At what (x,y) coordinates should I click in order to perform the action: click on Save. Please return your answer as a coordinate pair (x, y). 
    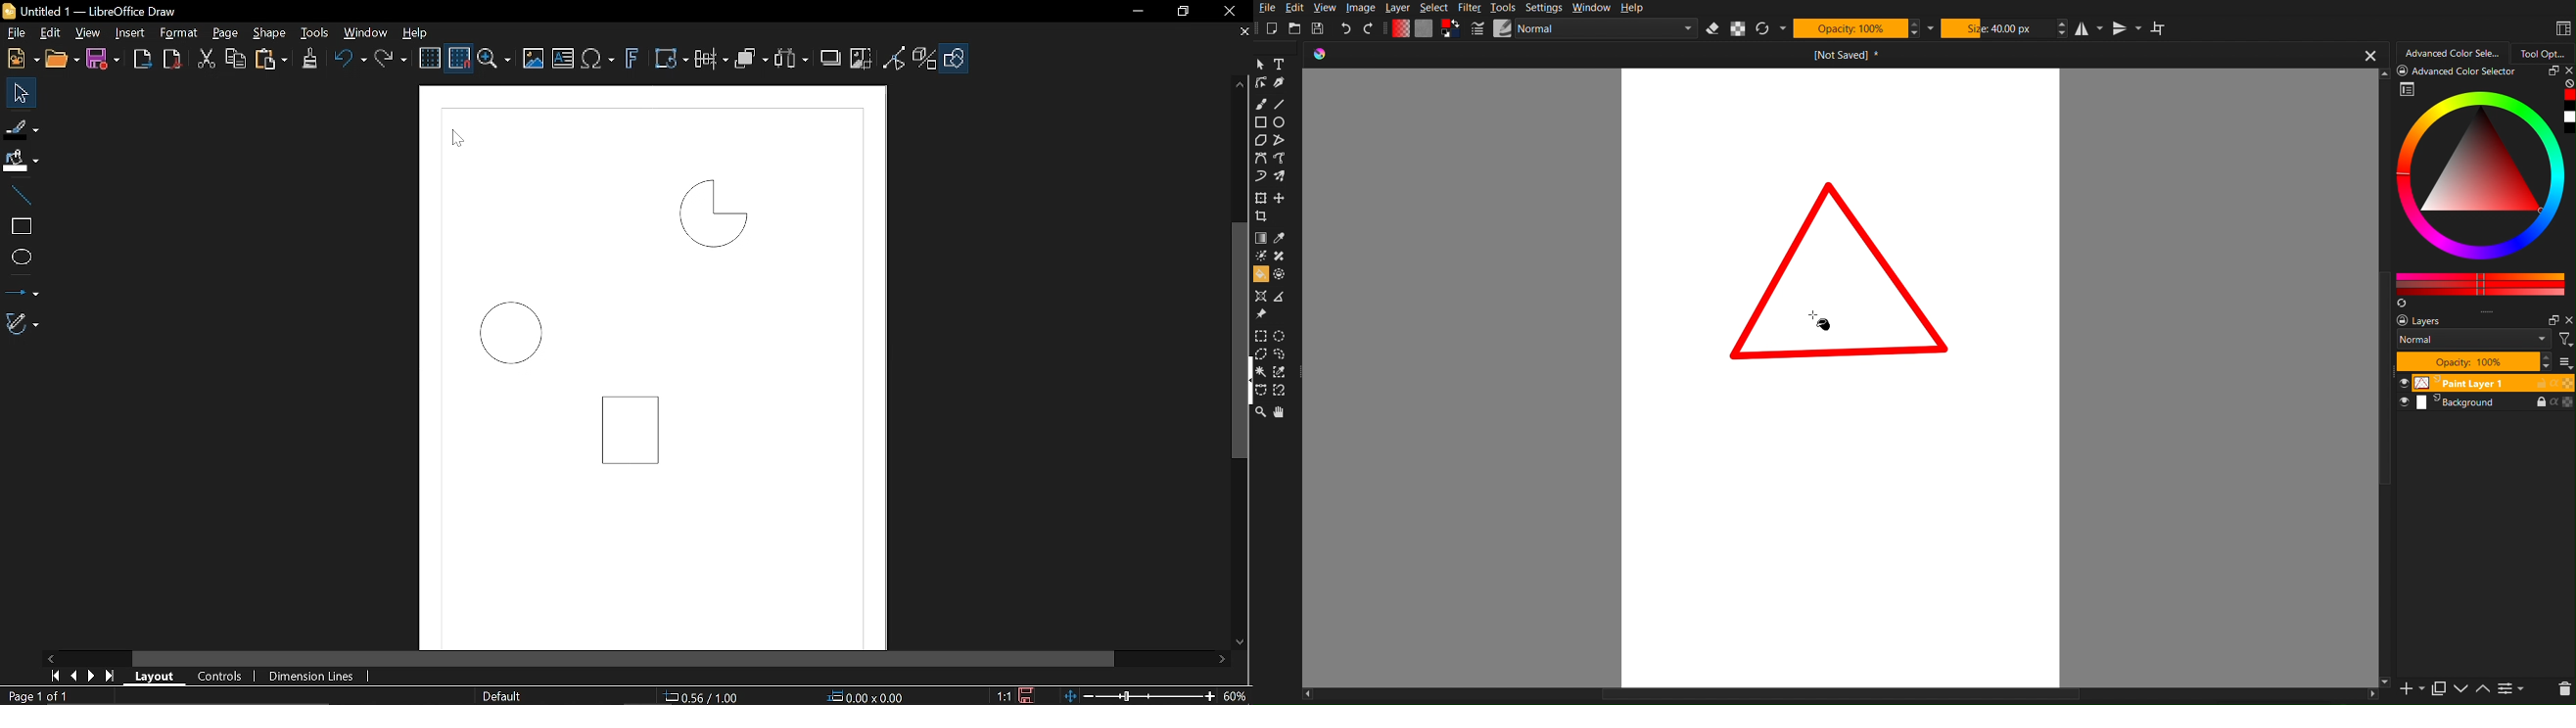
    Looking at the image, I should click on (1023, 695).